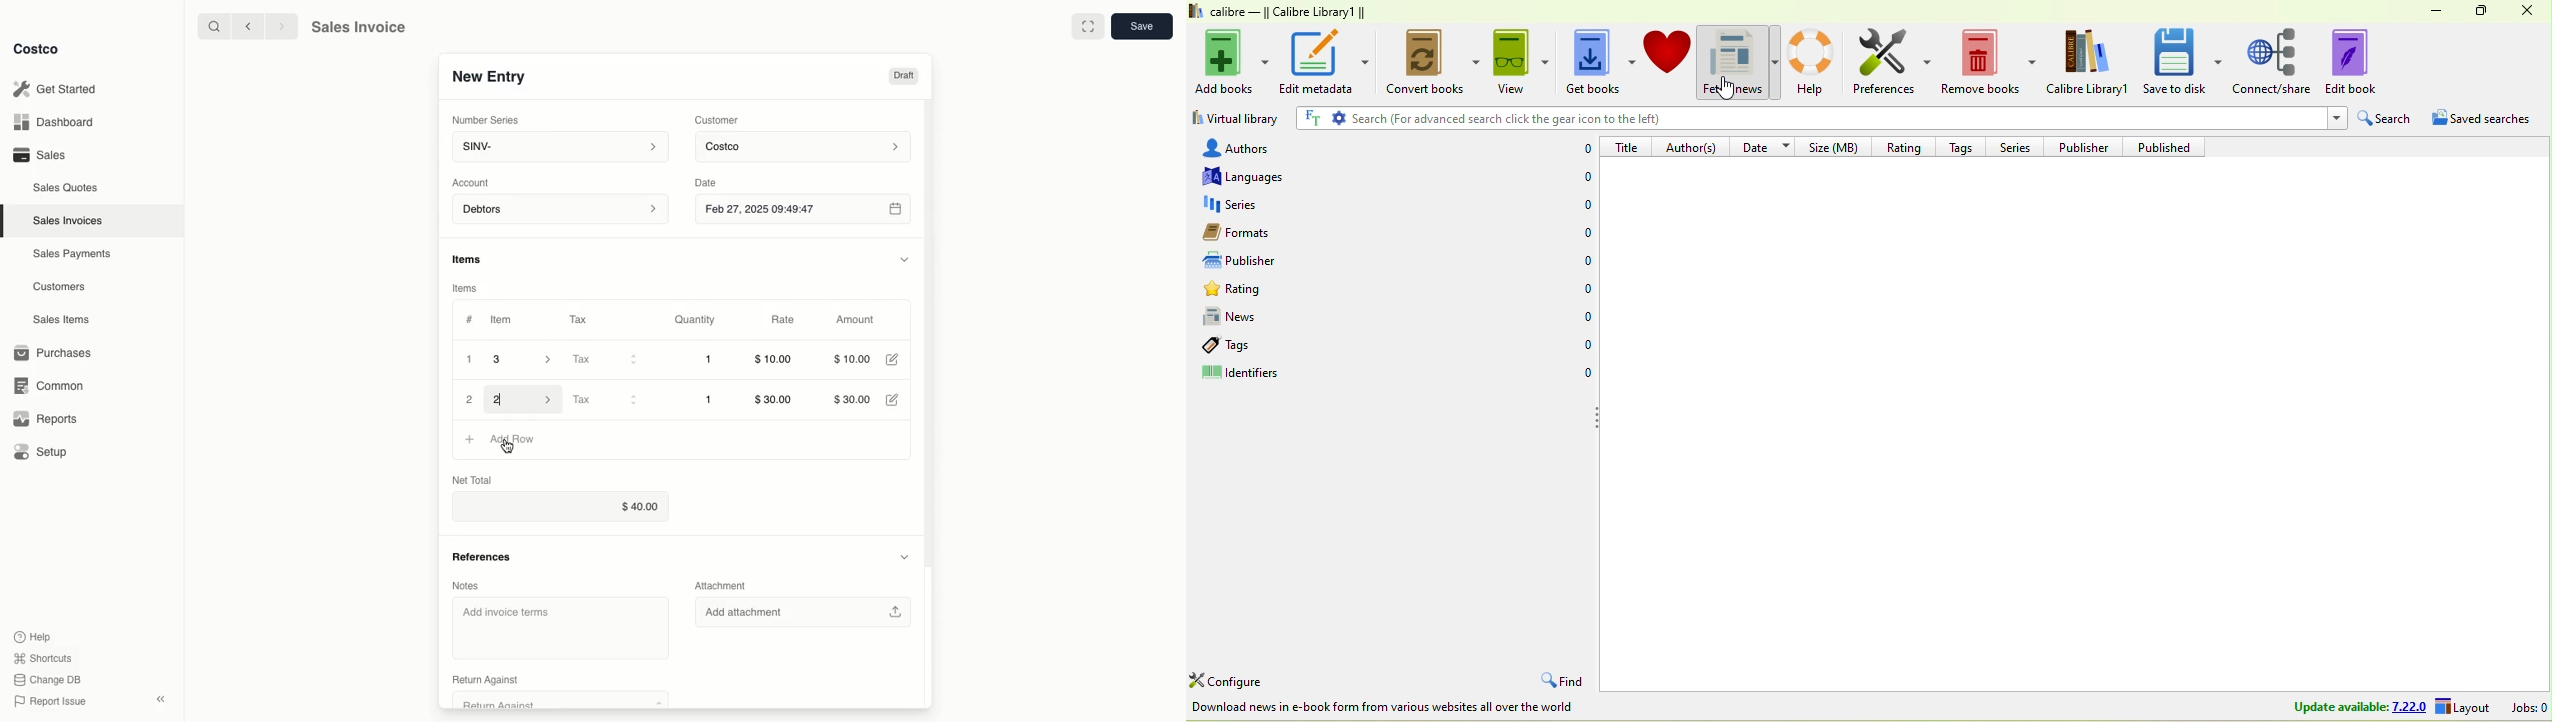 The width and height of the screenshot is (2576, 728). I want to click on Items, so click(468, 288).